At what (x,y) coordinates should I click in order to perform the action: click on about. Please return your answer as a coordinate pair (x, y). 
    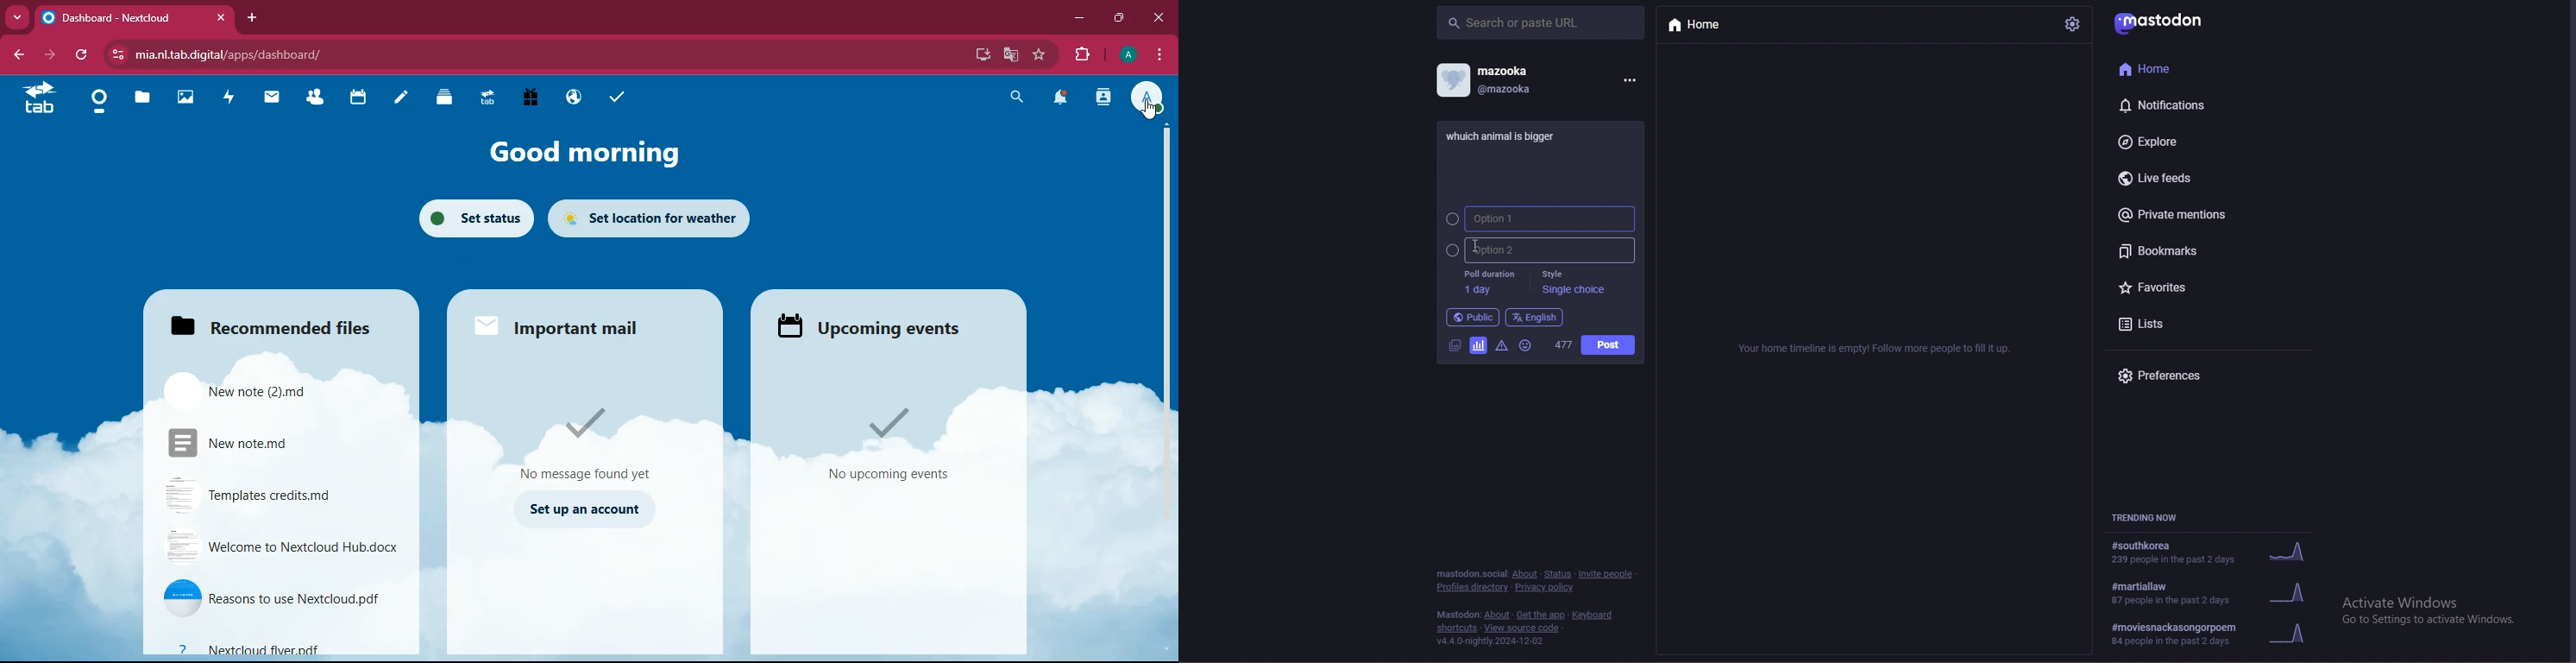
    Looking at the image, I should click on (1497, 615).